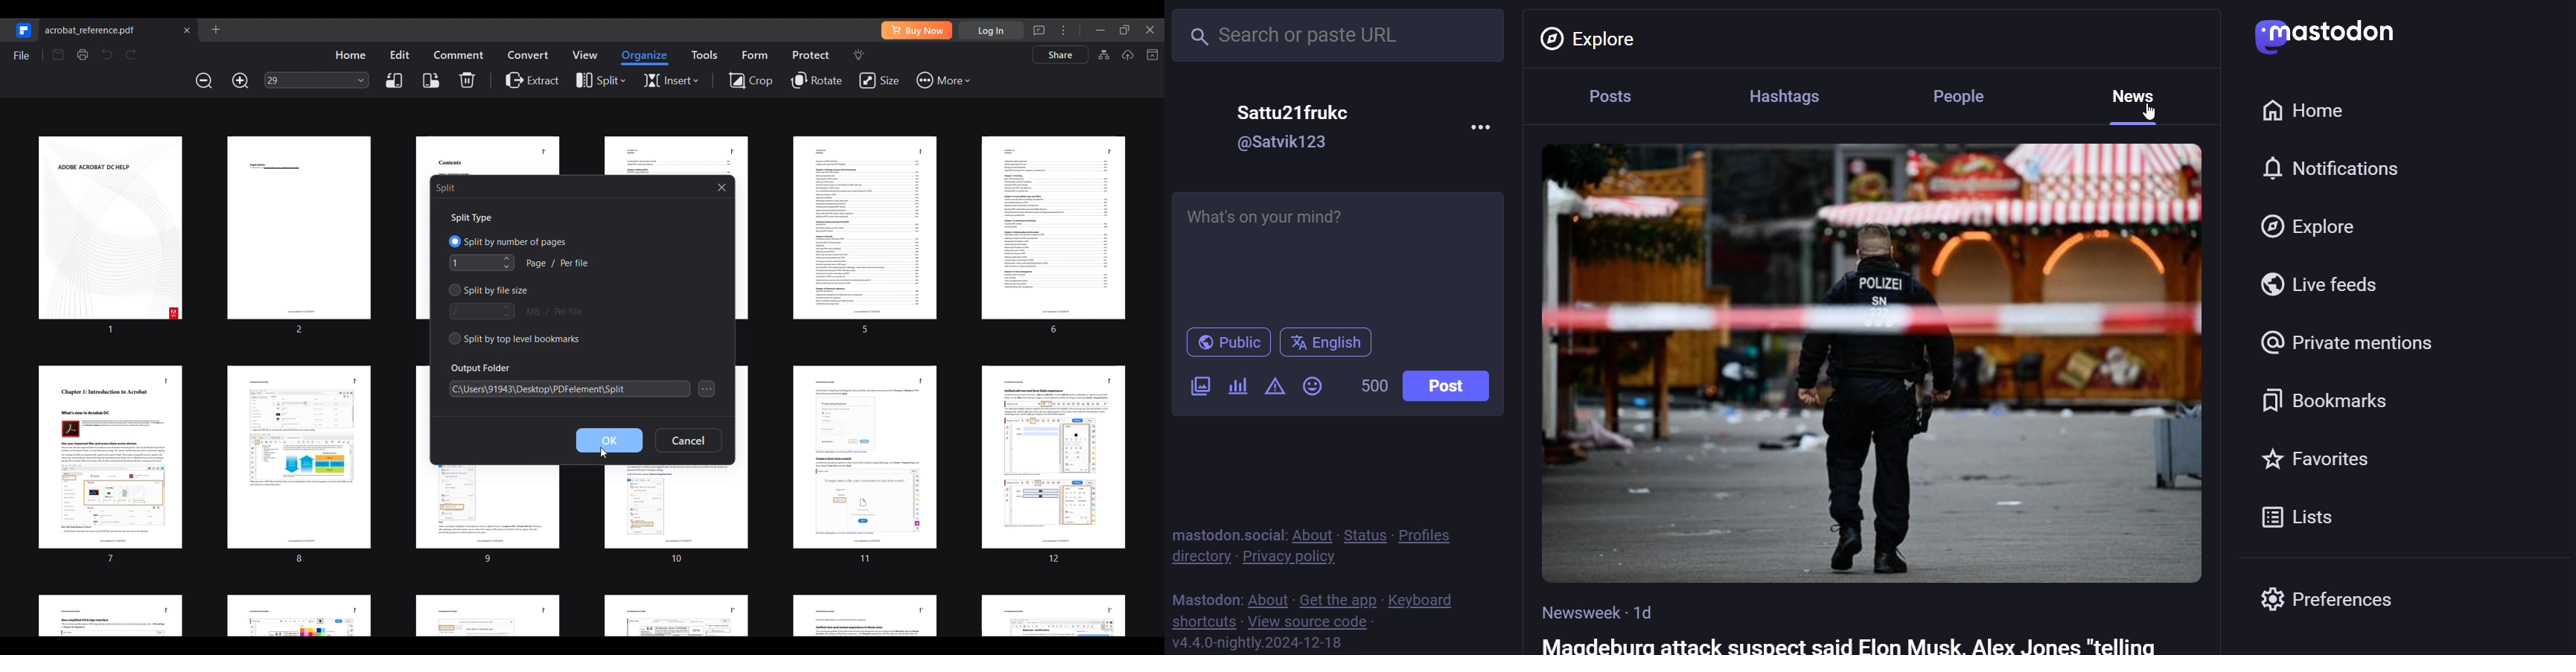  I want to click on post, so click(1450, 387).